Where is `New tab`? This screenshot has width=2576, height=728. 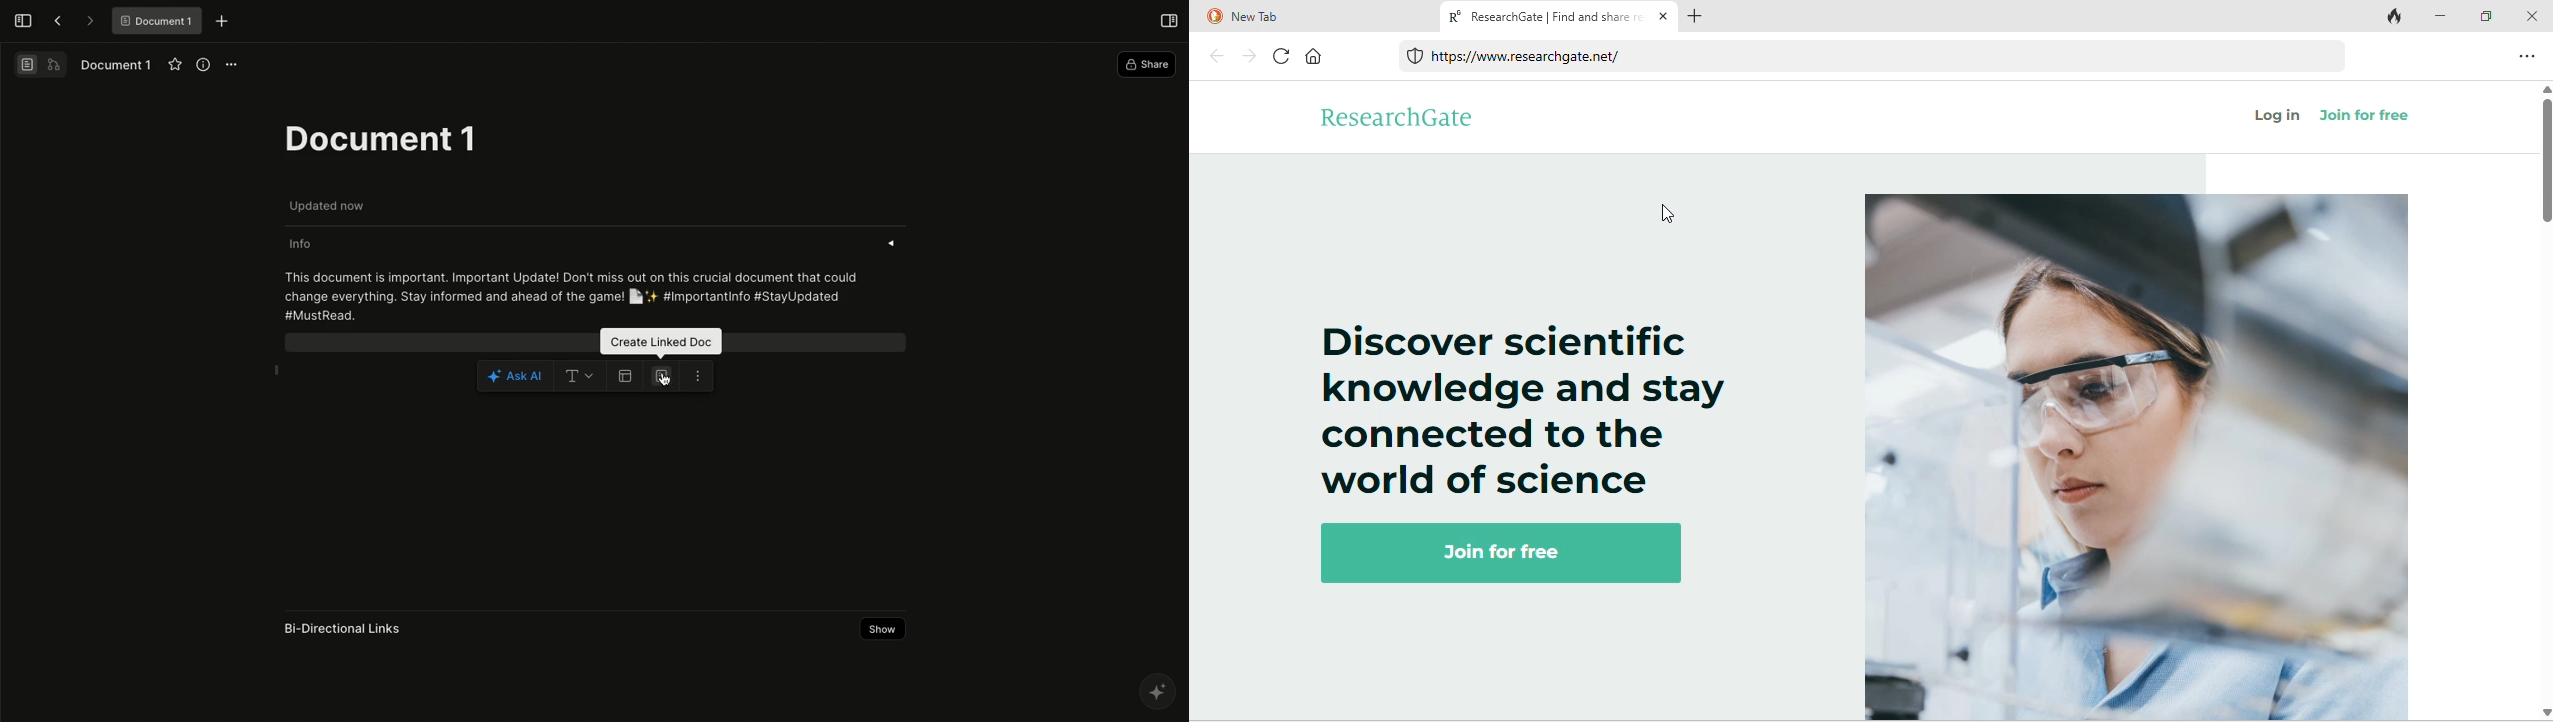
New tab is located at coordinates (222, 22).